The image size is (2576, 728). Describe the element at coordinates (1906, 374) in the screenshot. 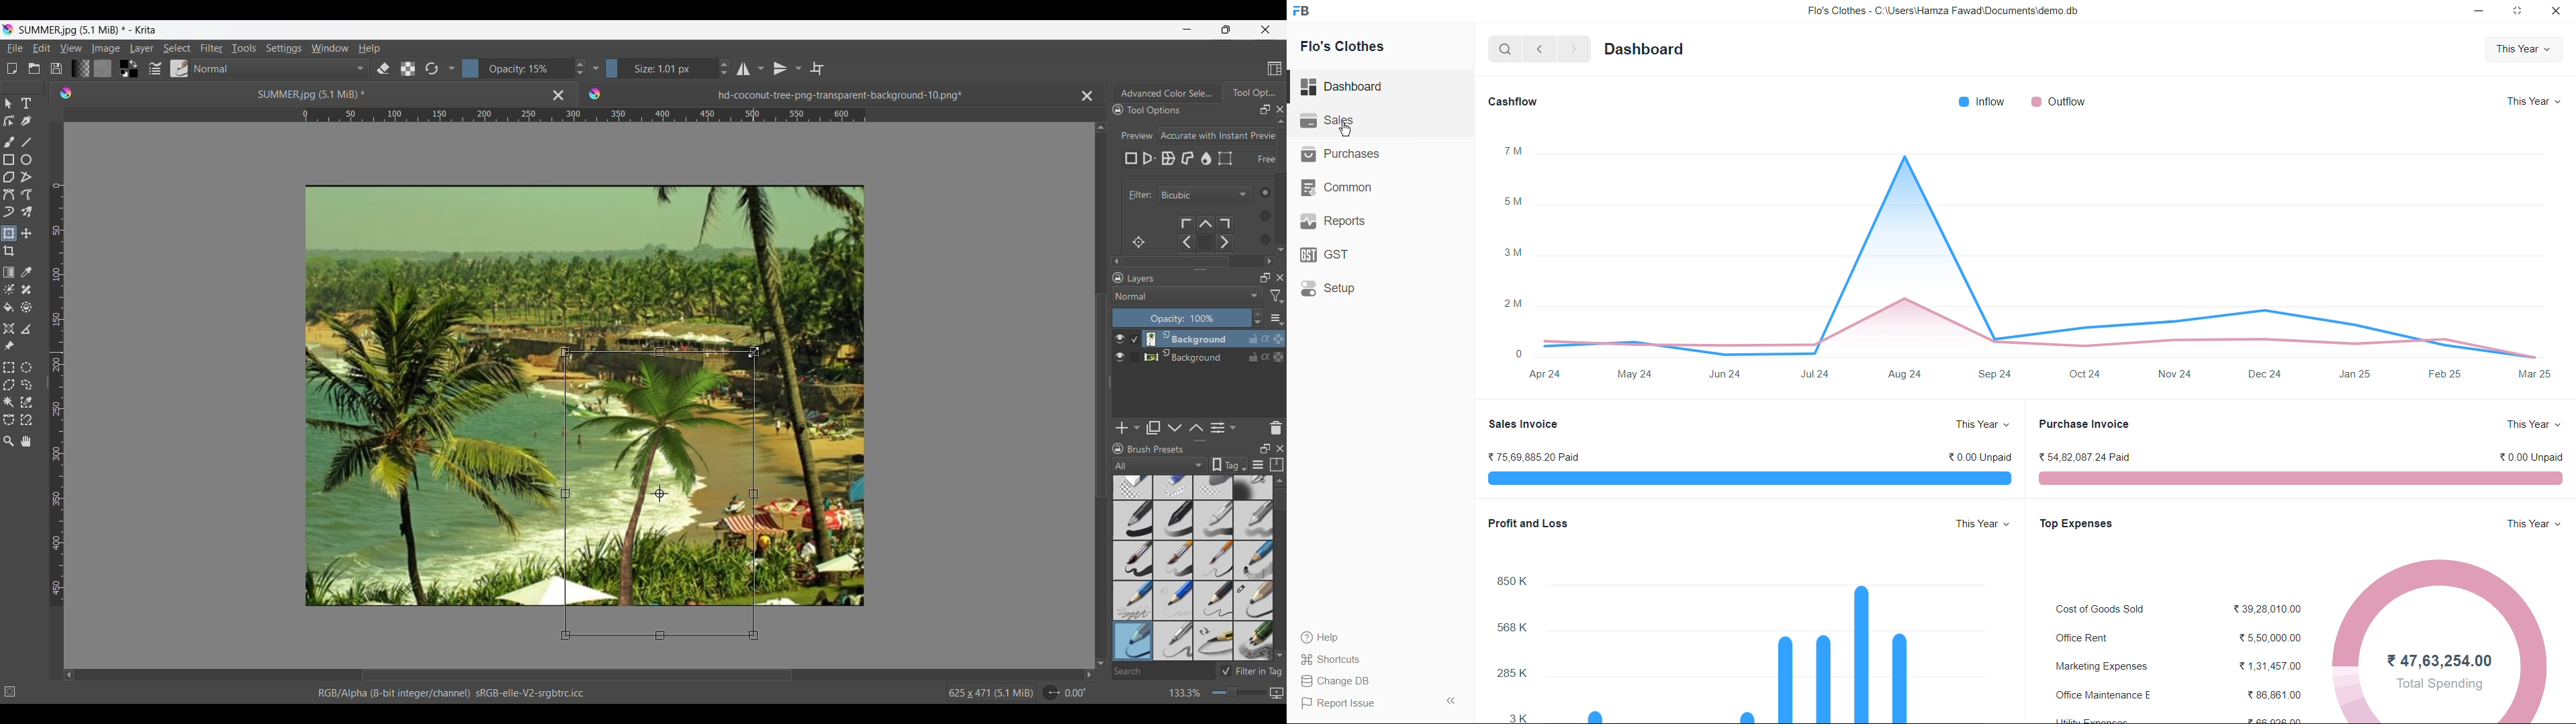

I see `Aug 24` at that location.